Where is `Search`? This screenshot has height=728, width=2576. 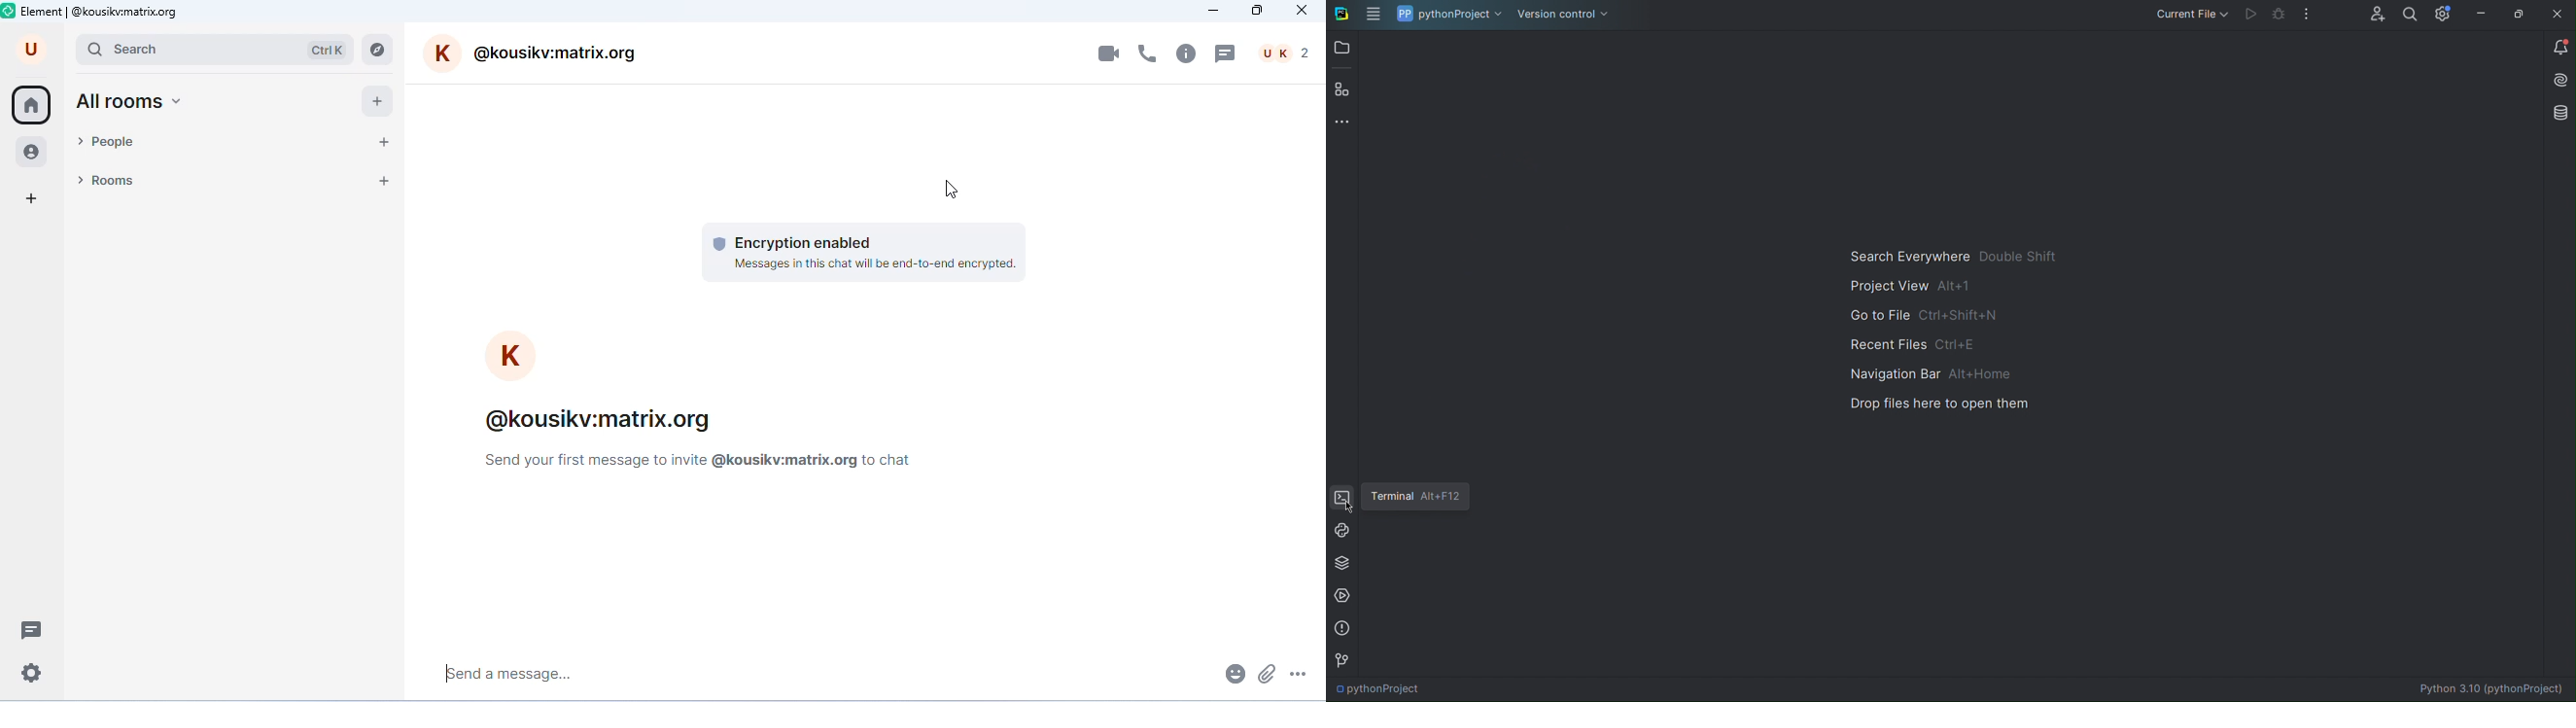 Search is located at coordinates (2411, 16).